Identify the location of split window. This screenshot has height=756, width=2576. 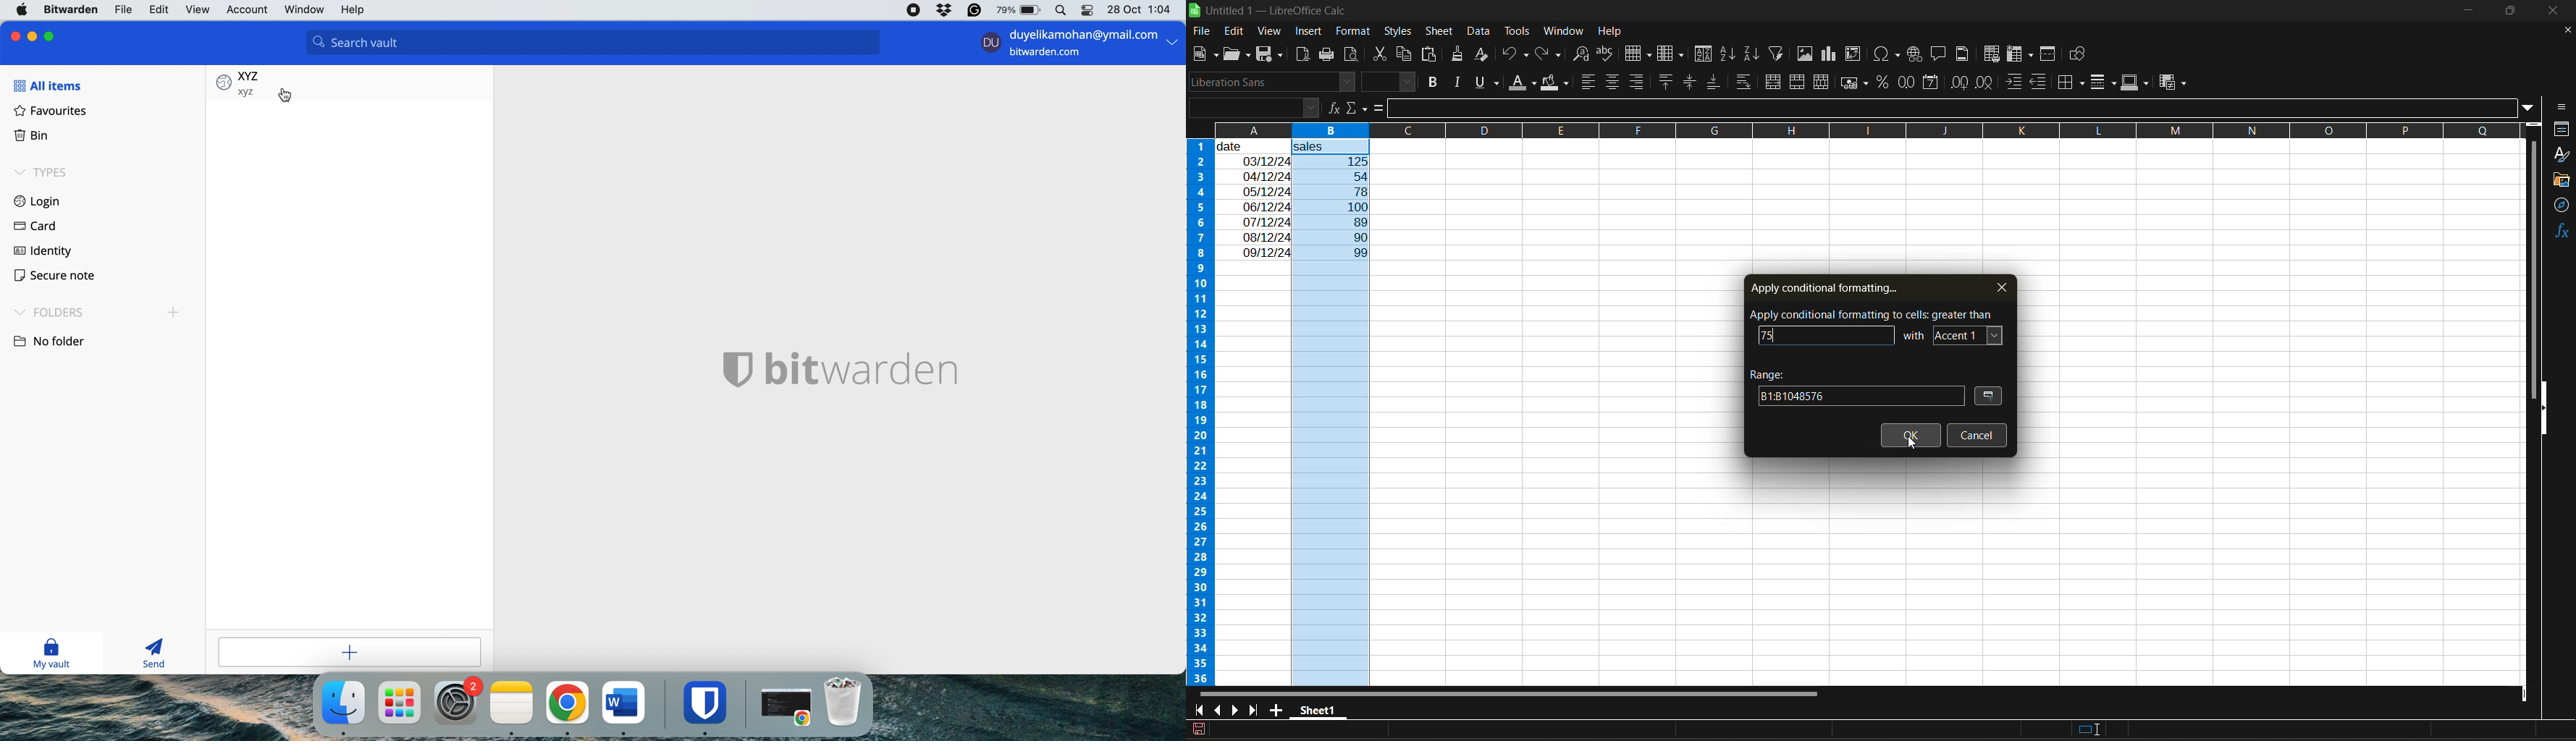
(2050, 54).